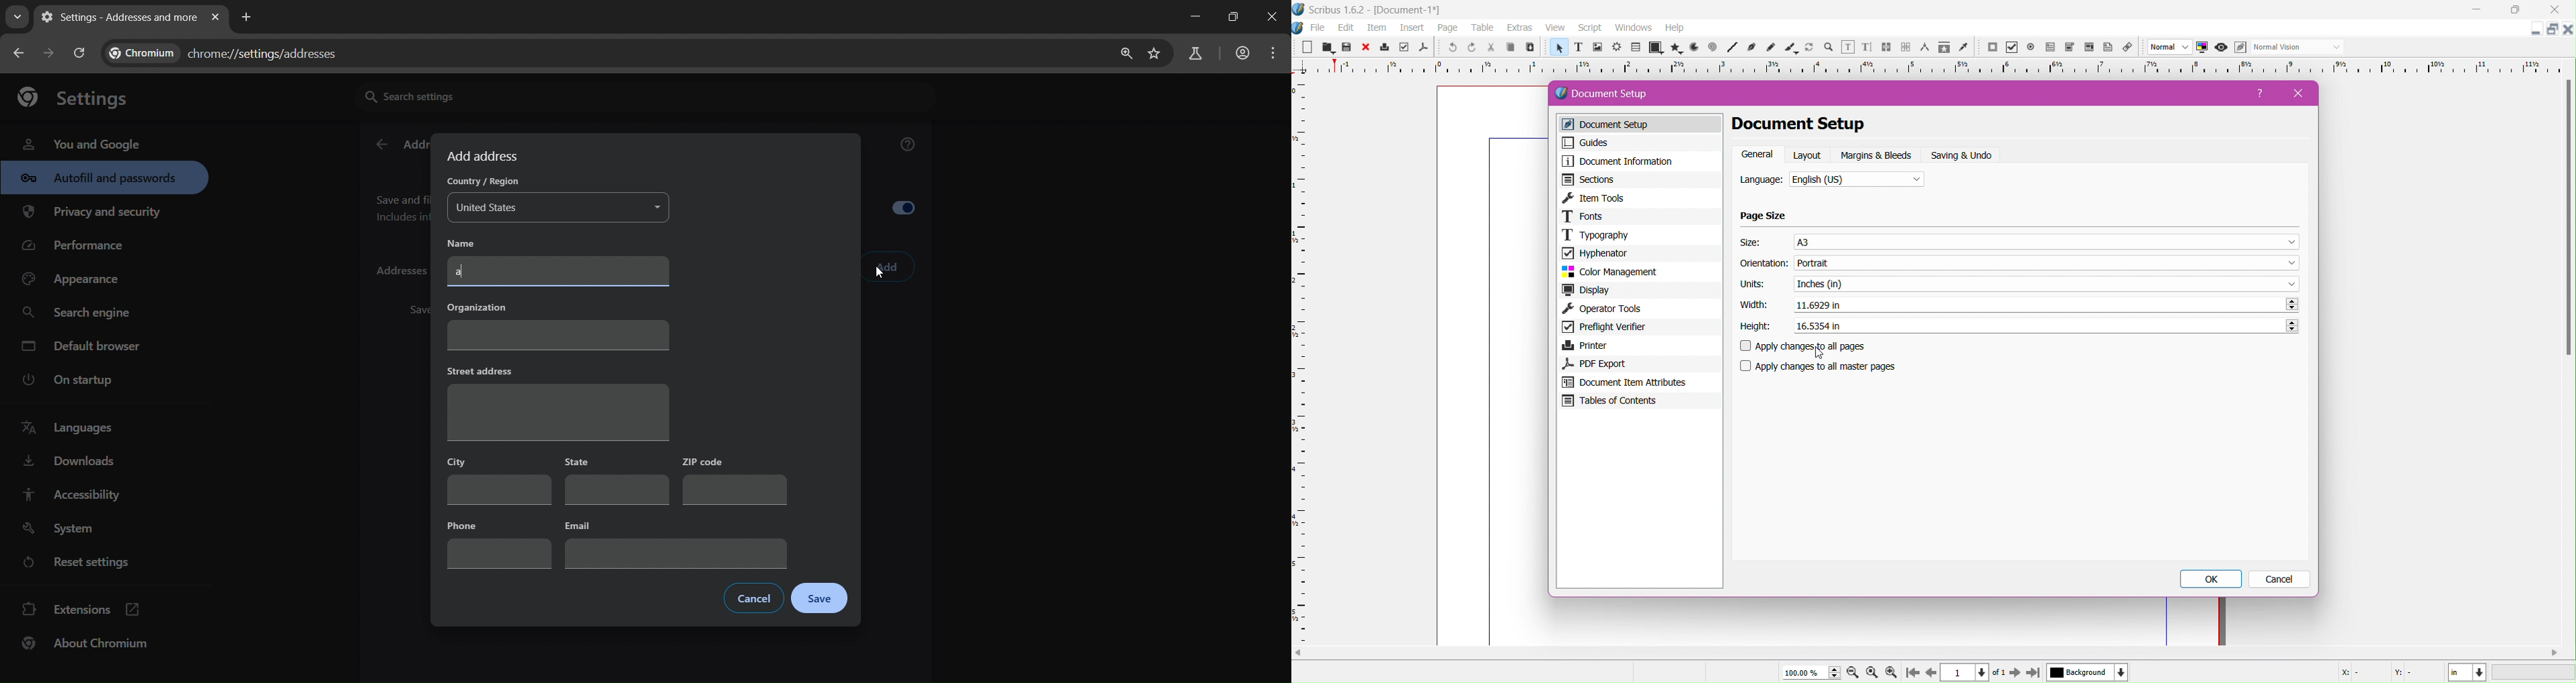 Image resolution: width=2576 pixels, height=700 pixels. I want to click on Units, so click(1753, 285).